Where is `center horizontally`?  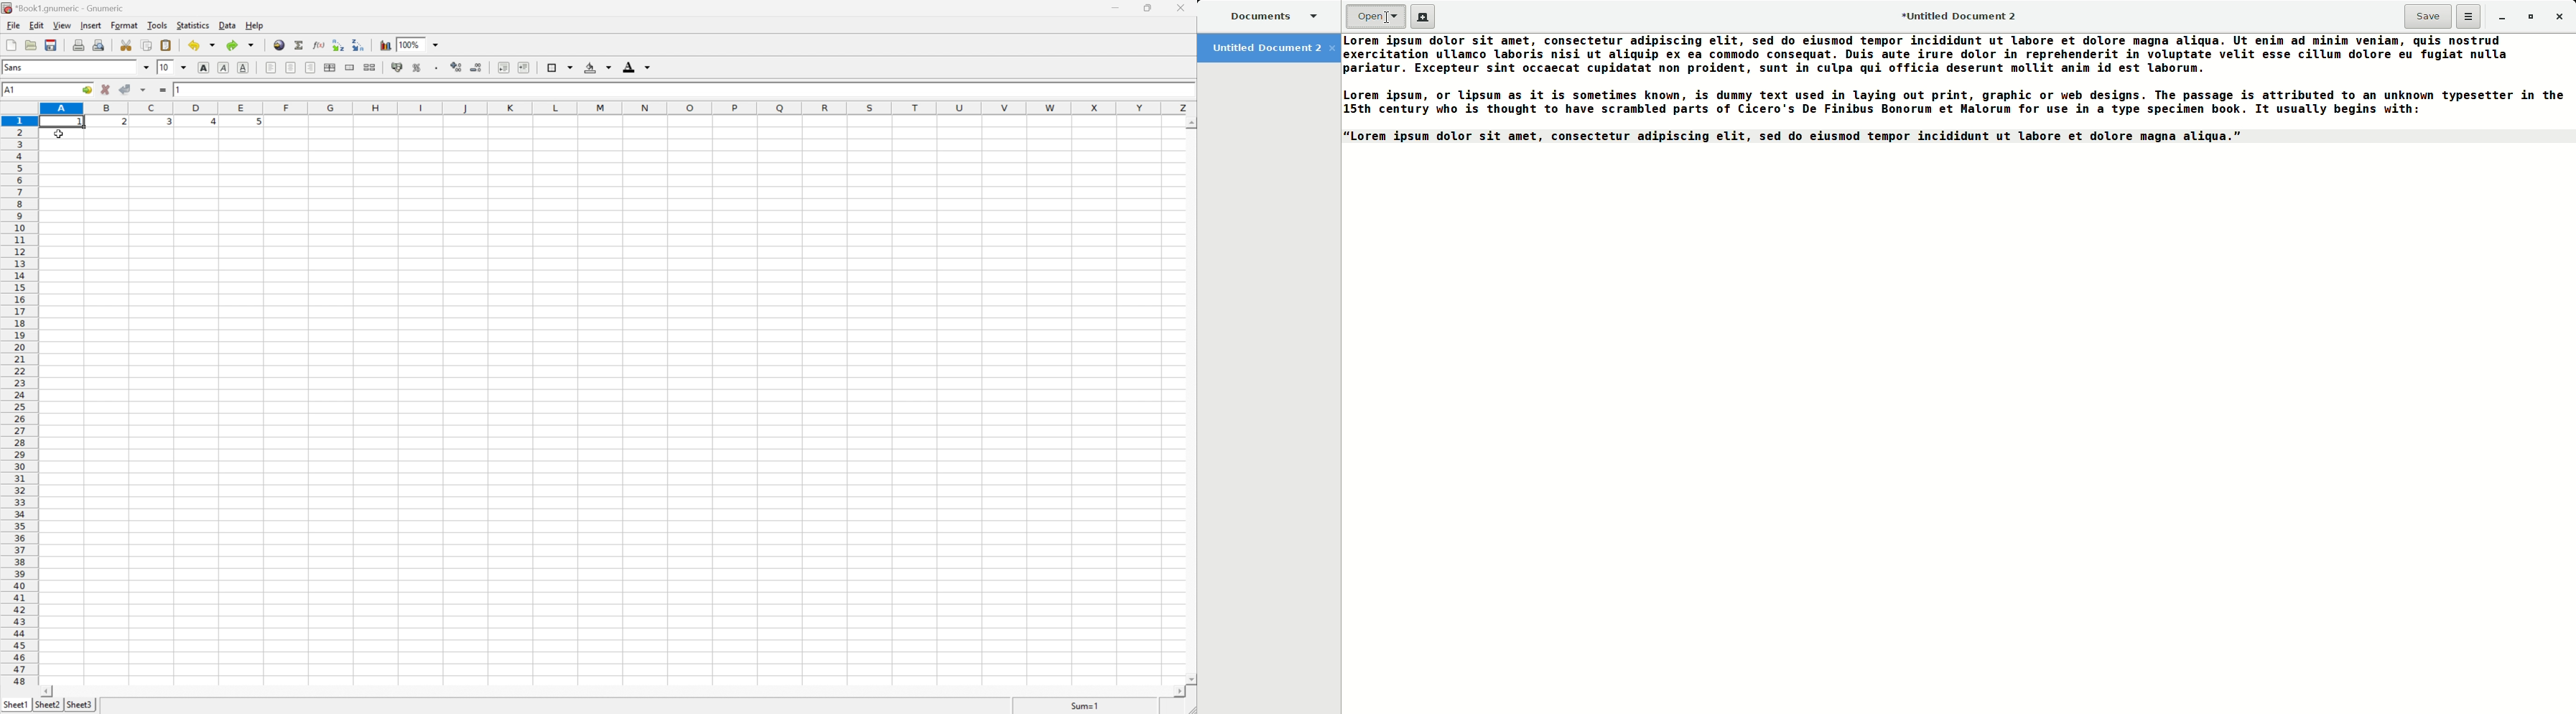
center horizontally is located at coordinates (292, 66).